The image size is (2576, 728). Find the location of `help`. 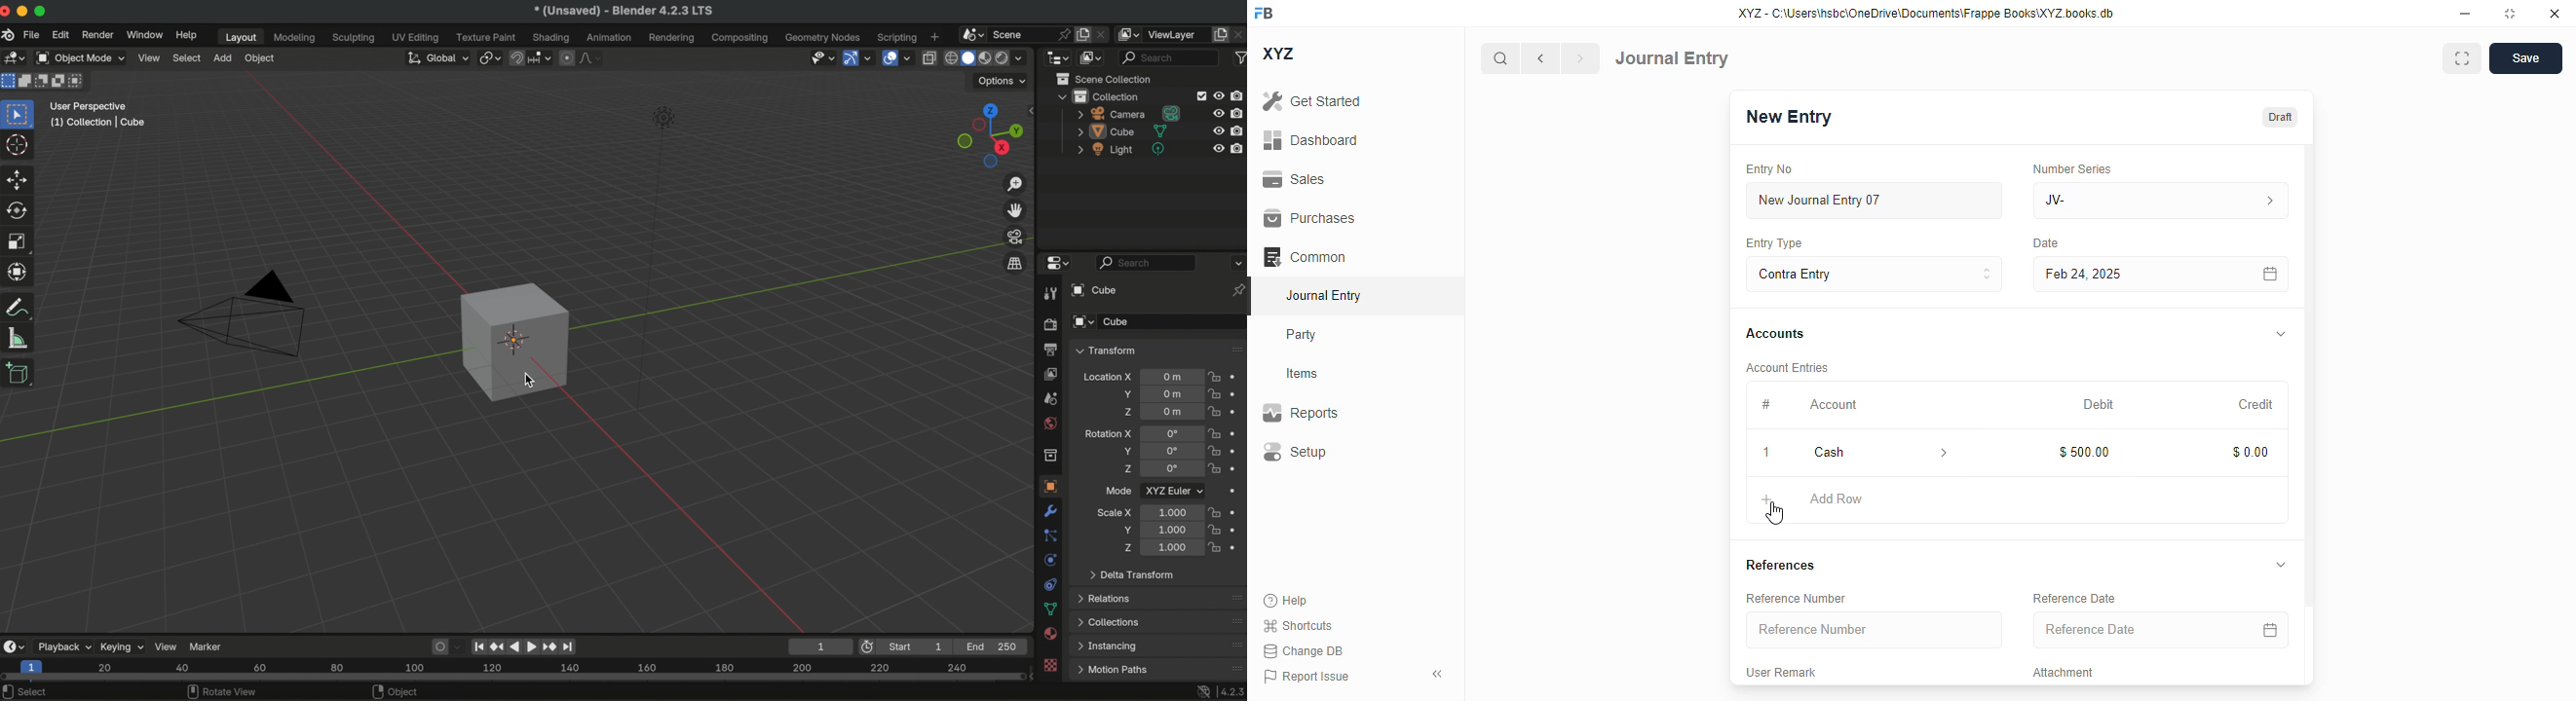

help is located at coordinates (186, 35).